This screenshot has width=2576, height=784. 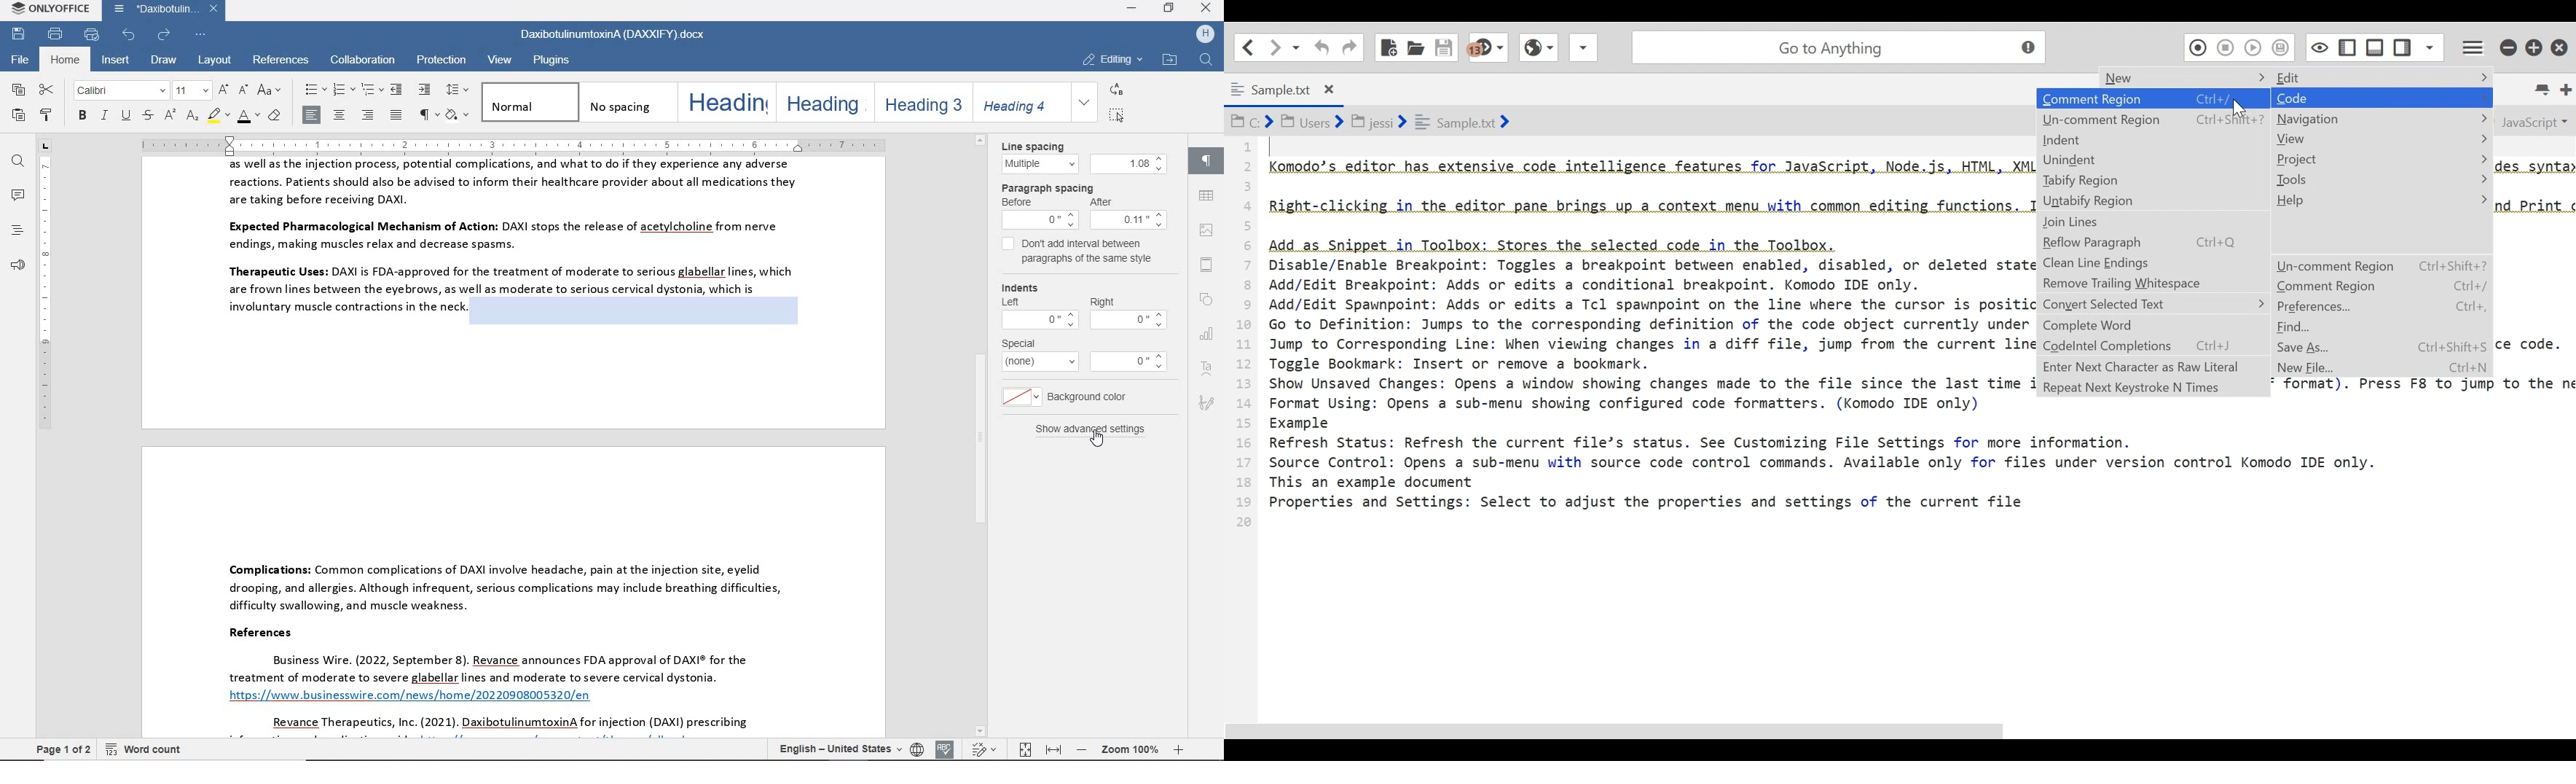 What do you see at coordinates (1207, 332) in the screenshot?
I see `chart` at bounding box center [1207, 332].